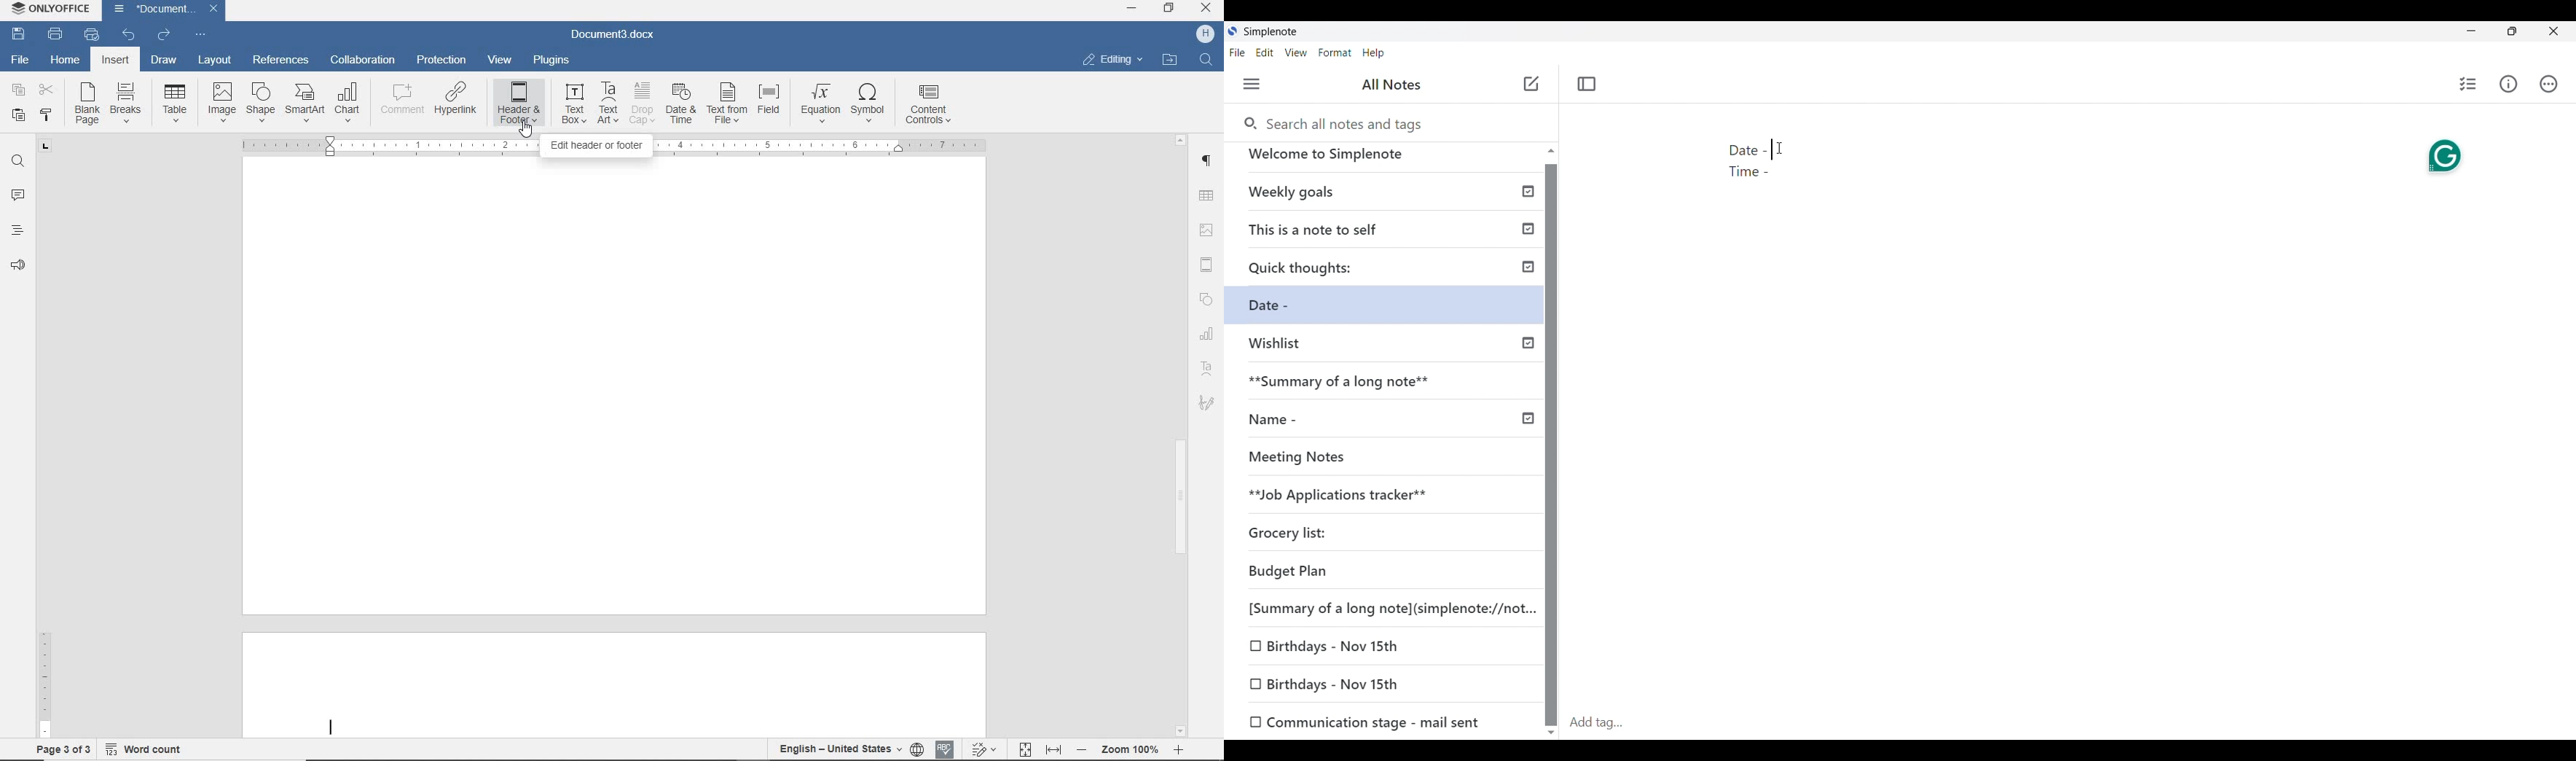  Describe the element at coordinates (1206, 331) in the screenshot. I see `Charts` at that location.